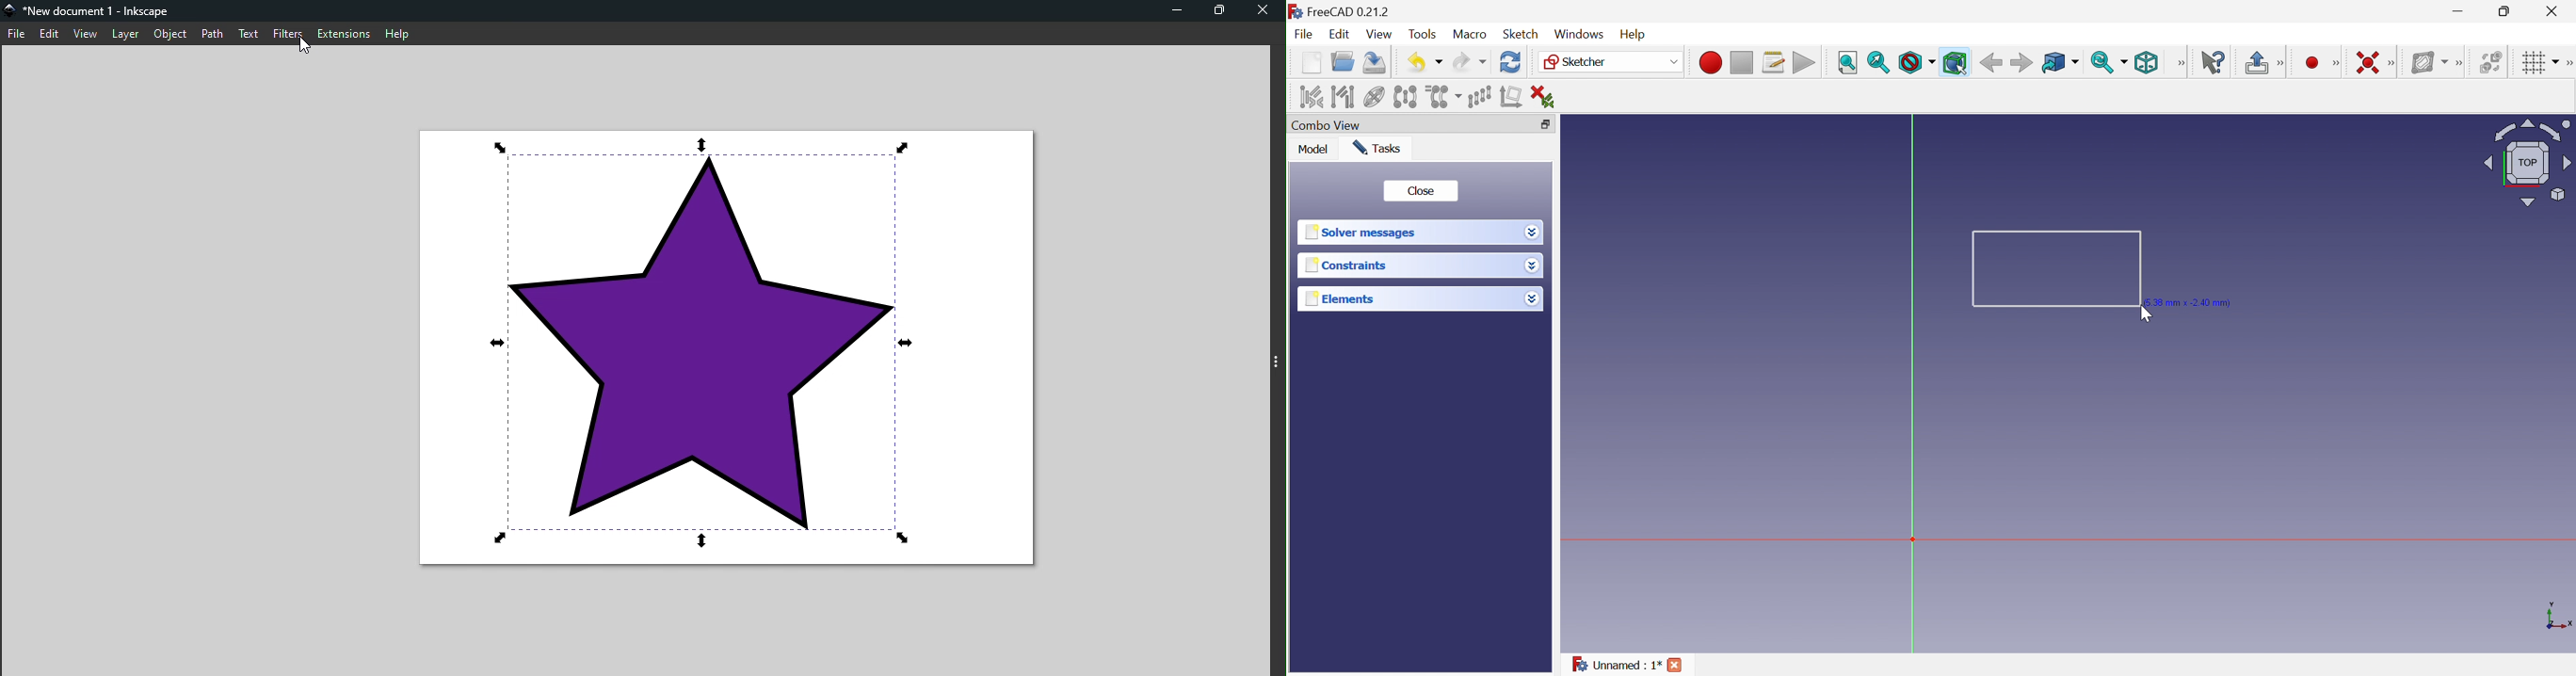 The height and width of the screenshot is (700, 2576). I want to click on Draw style, so click(1916, 62).